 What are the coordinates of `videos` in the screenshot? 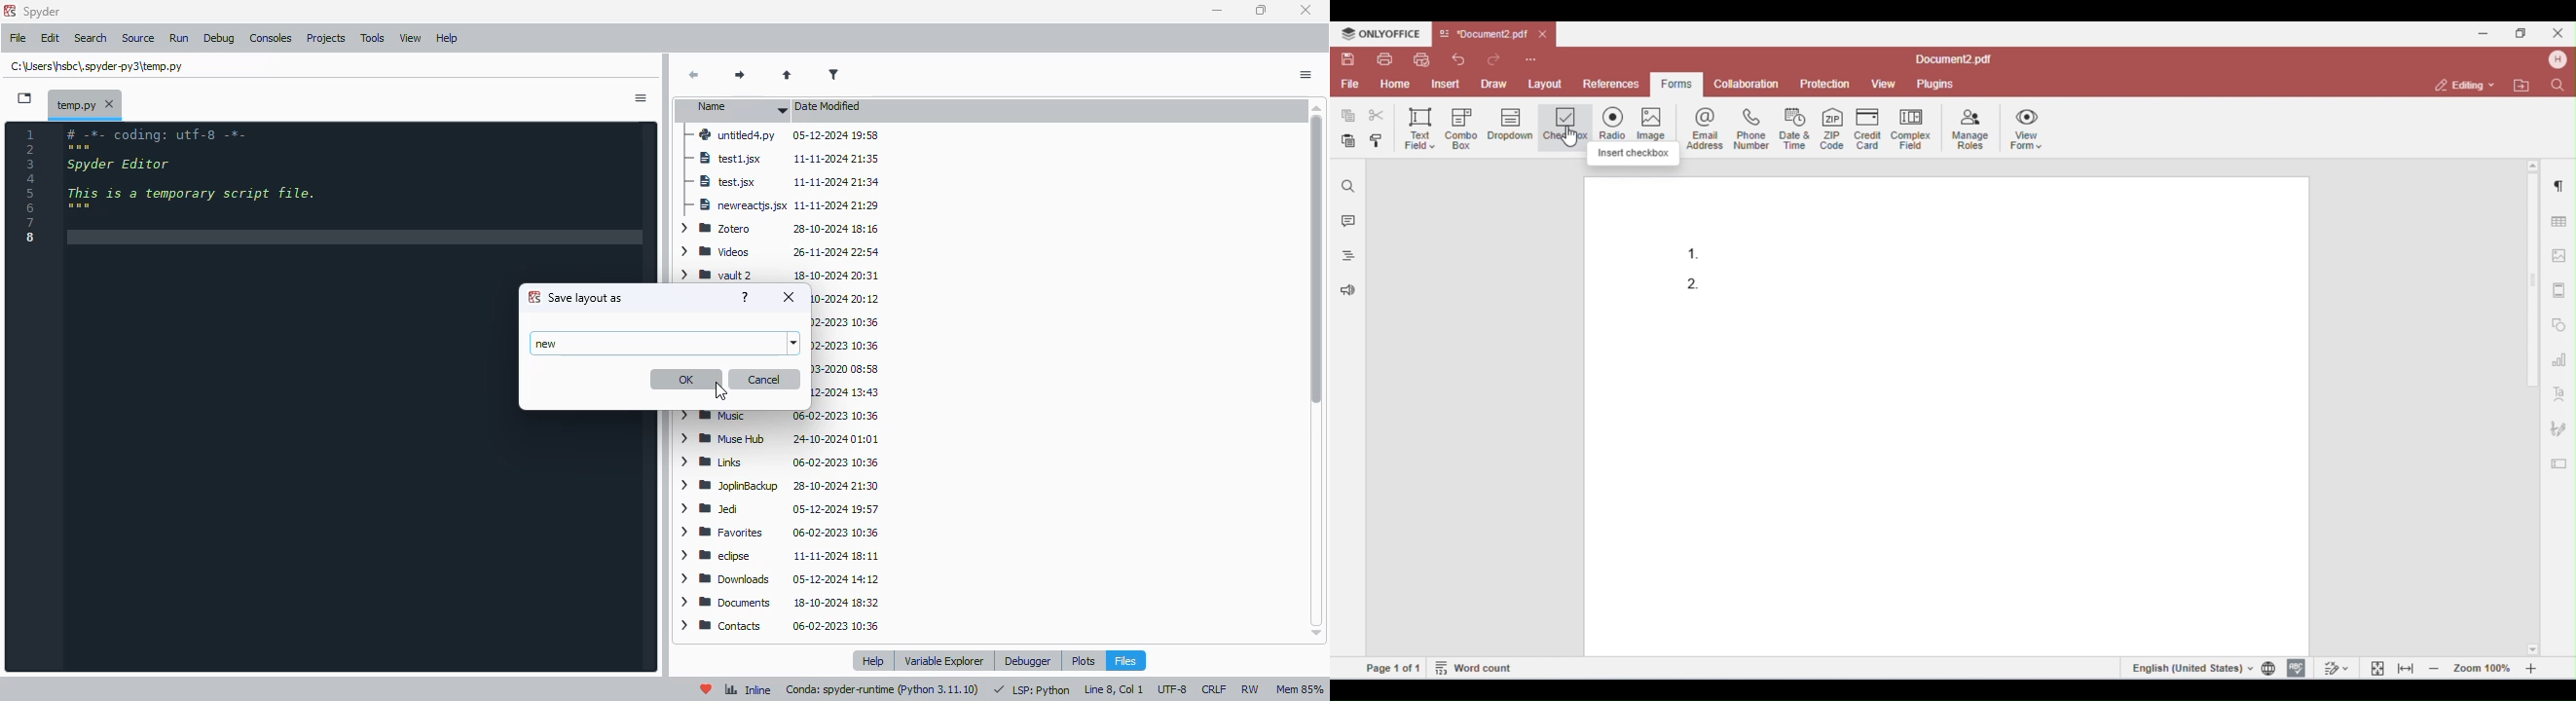 It's located at (783, 251).